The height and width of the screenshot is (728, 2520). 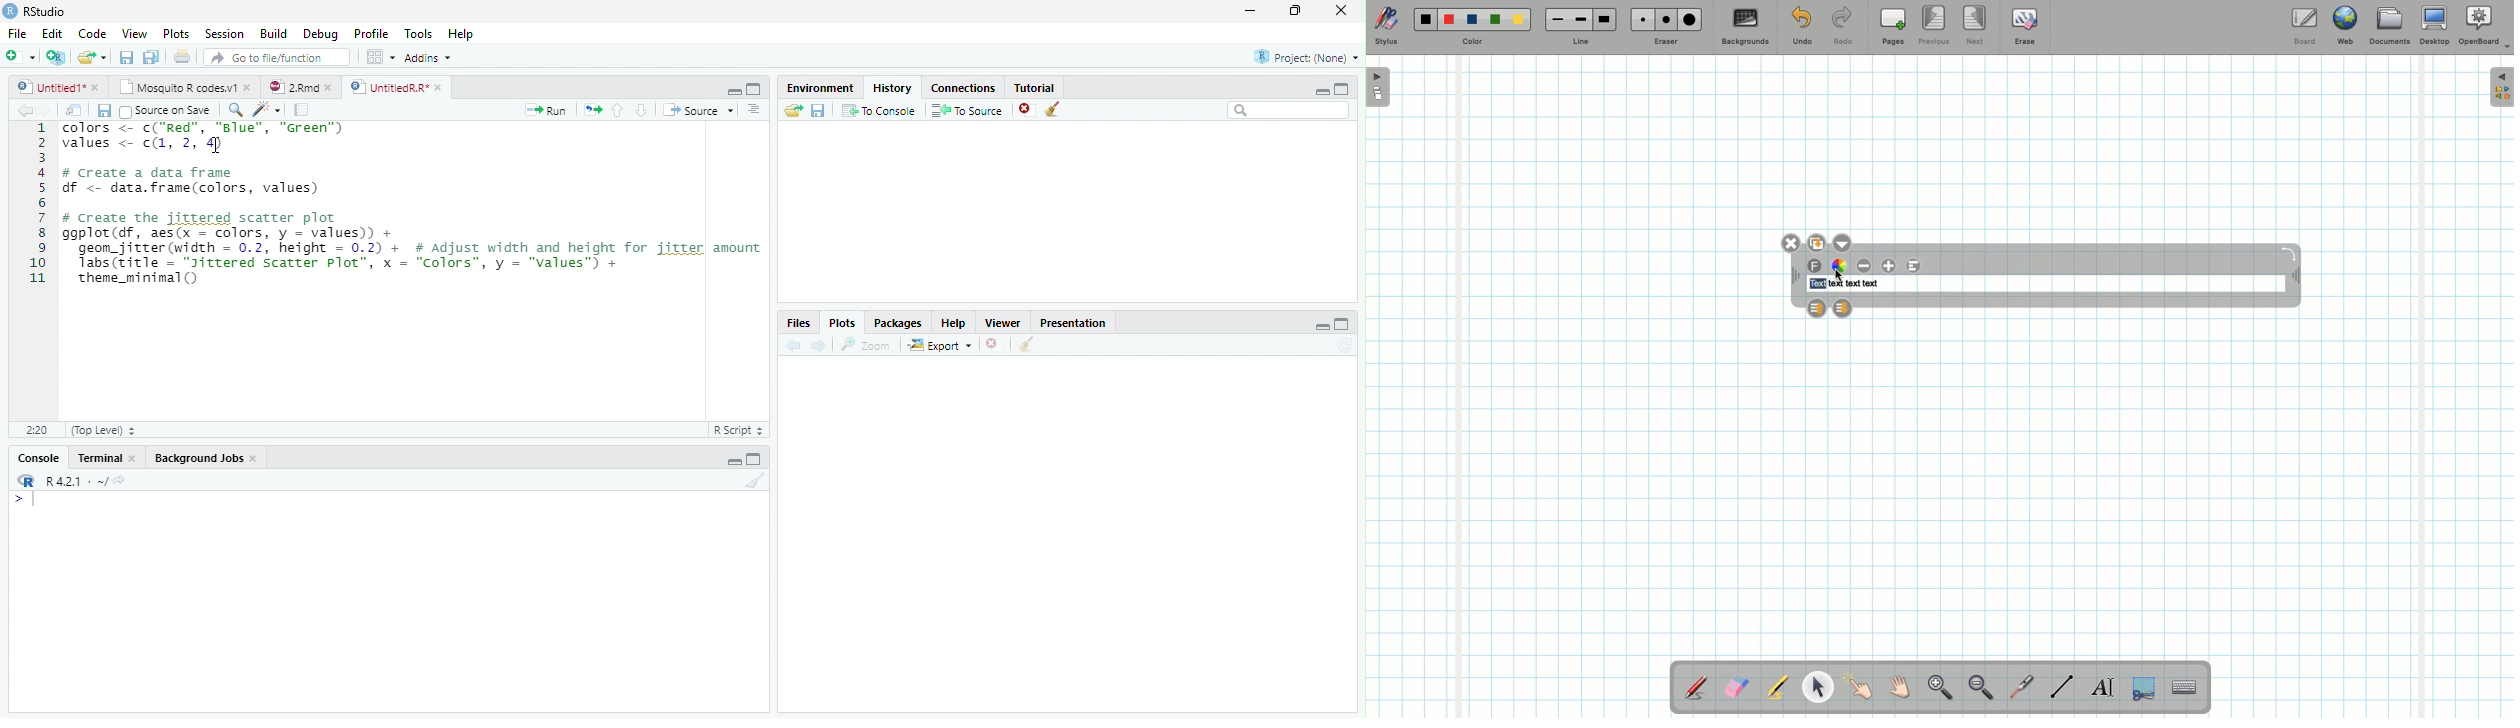 What do you see at coordinates (842, 323) in the screenshot?
I see `Plots` at bounding box center [842, 323].